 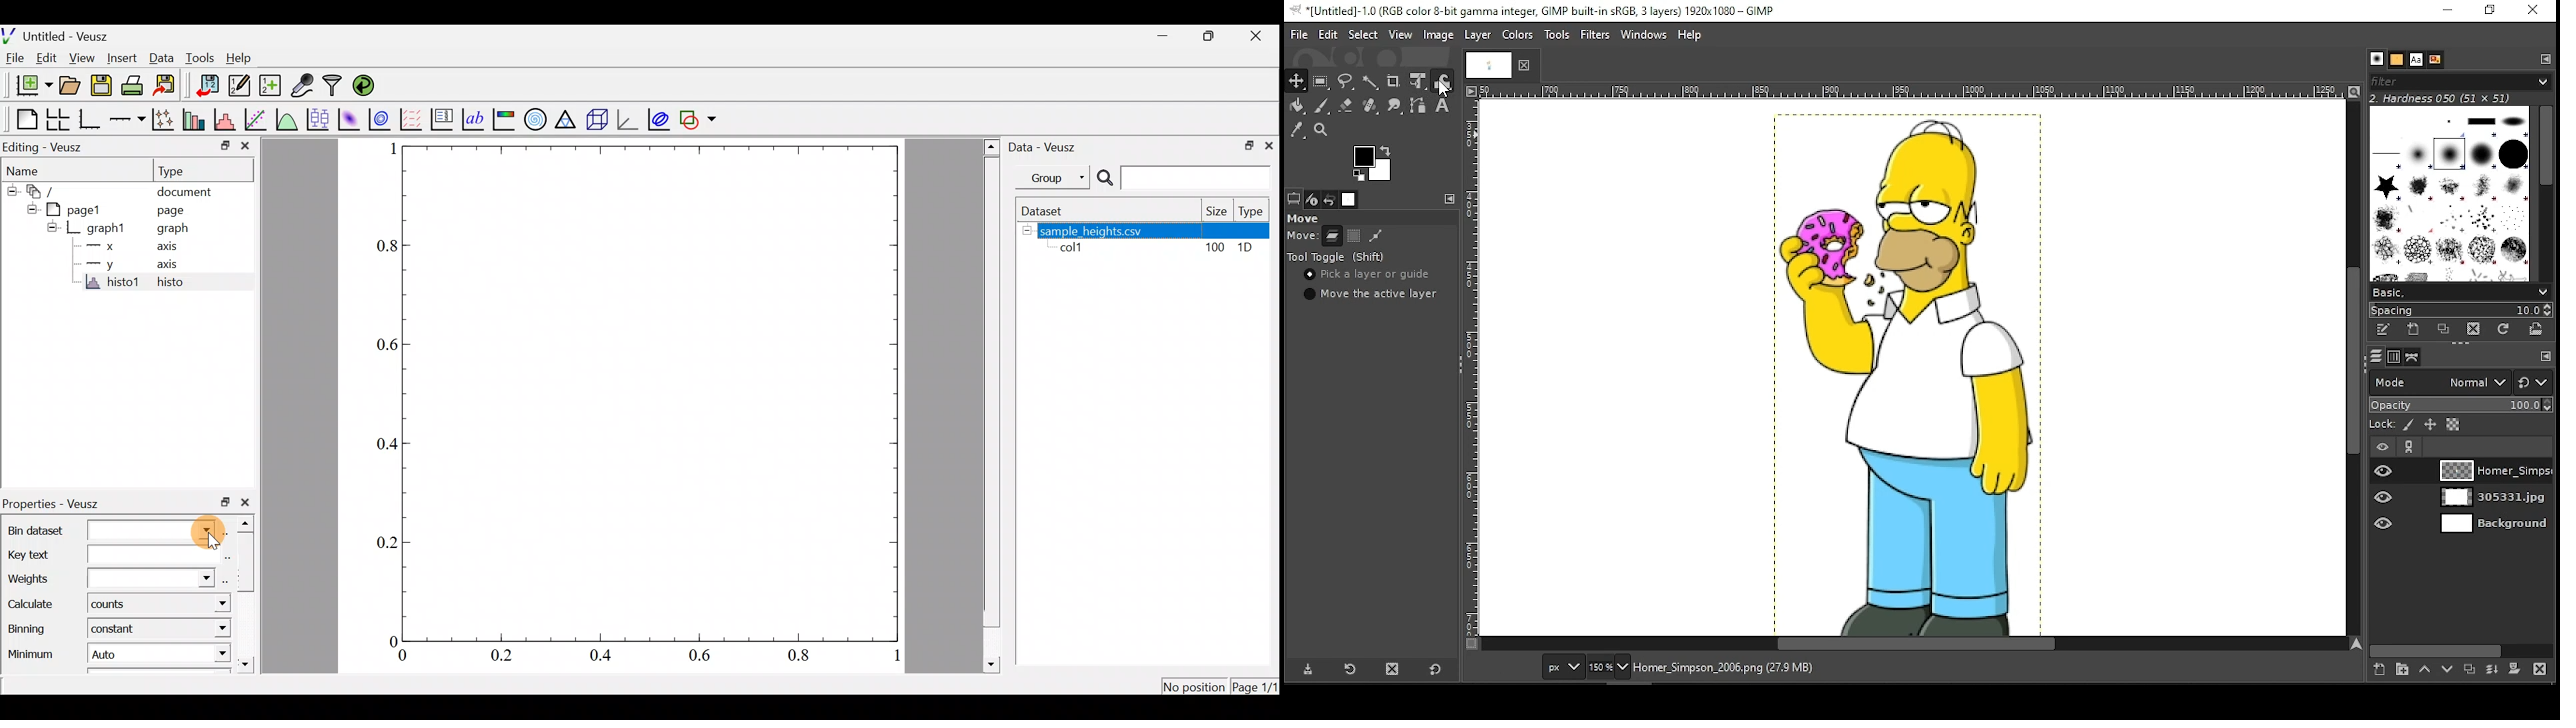 What do you see at coordinates (1372, 106) in the screenshot?
I see `healing tool` at bounding box center [1372, 106].